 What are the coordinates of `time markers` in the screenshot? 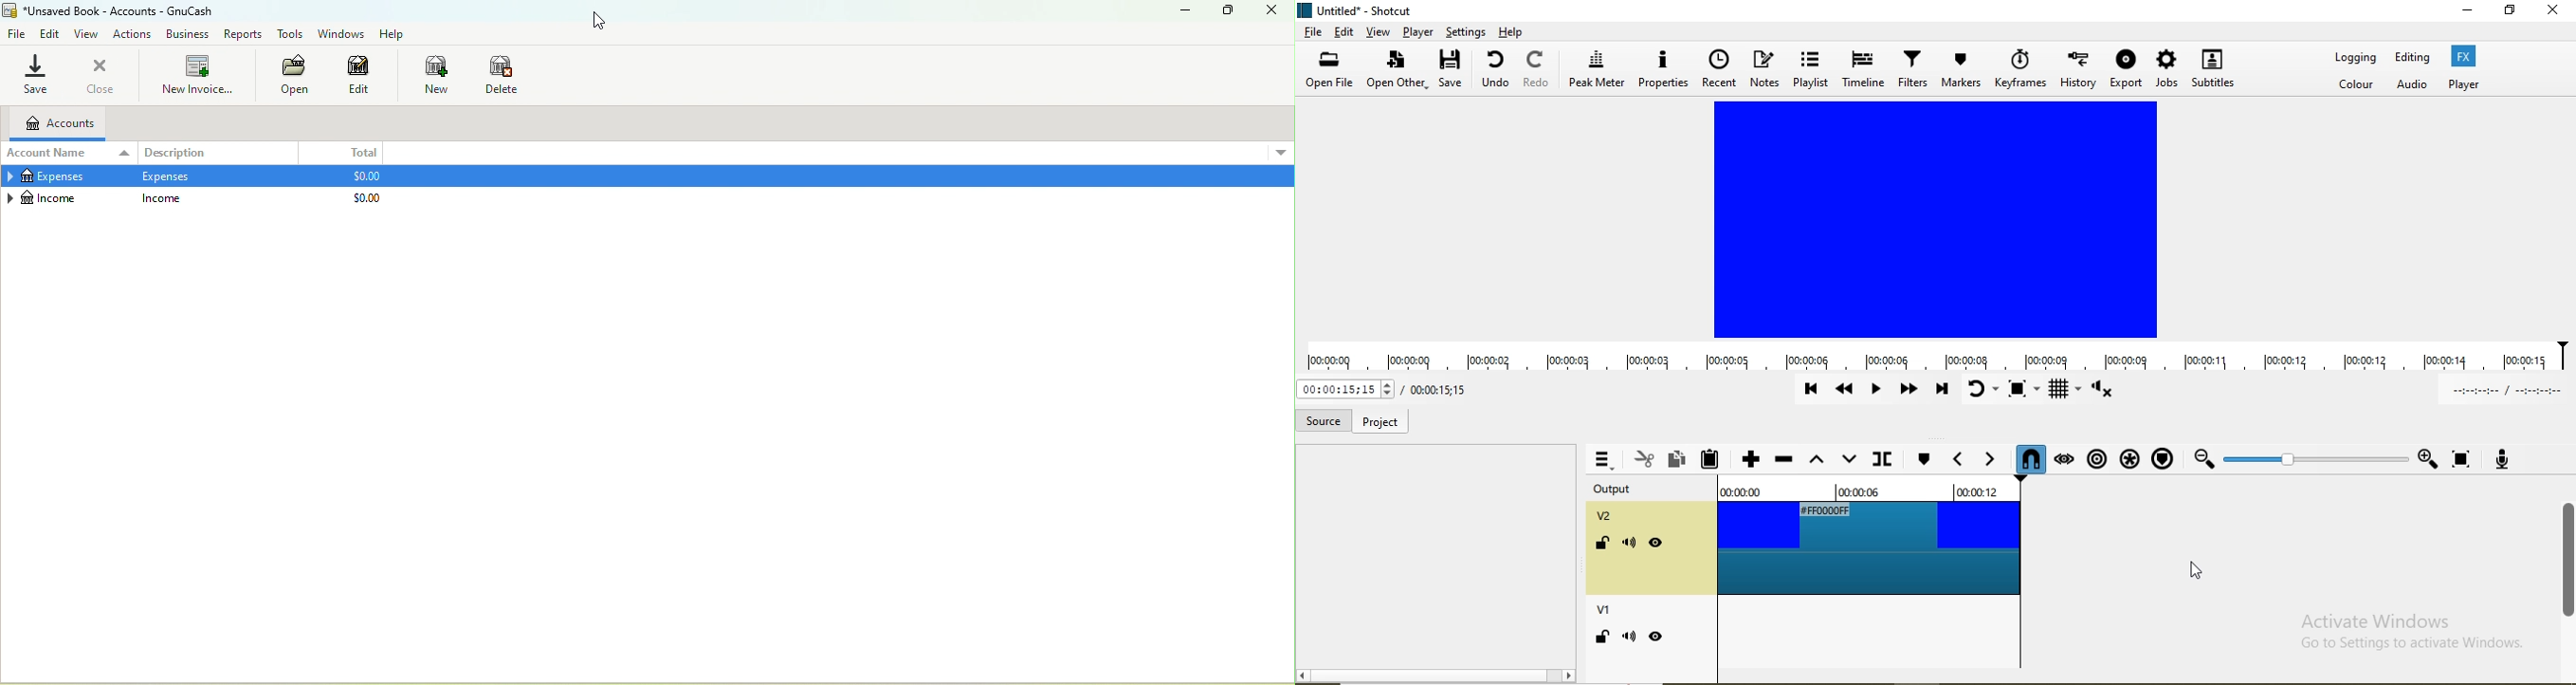 It's located at (1878, 488).